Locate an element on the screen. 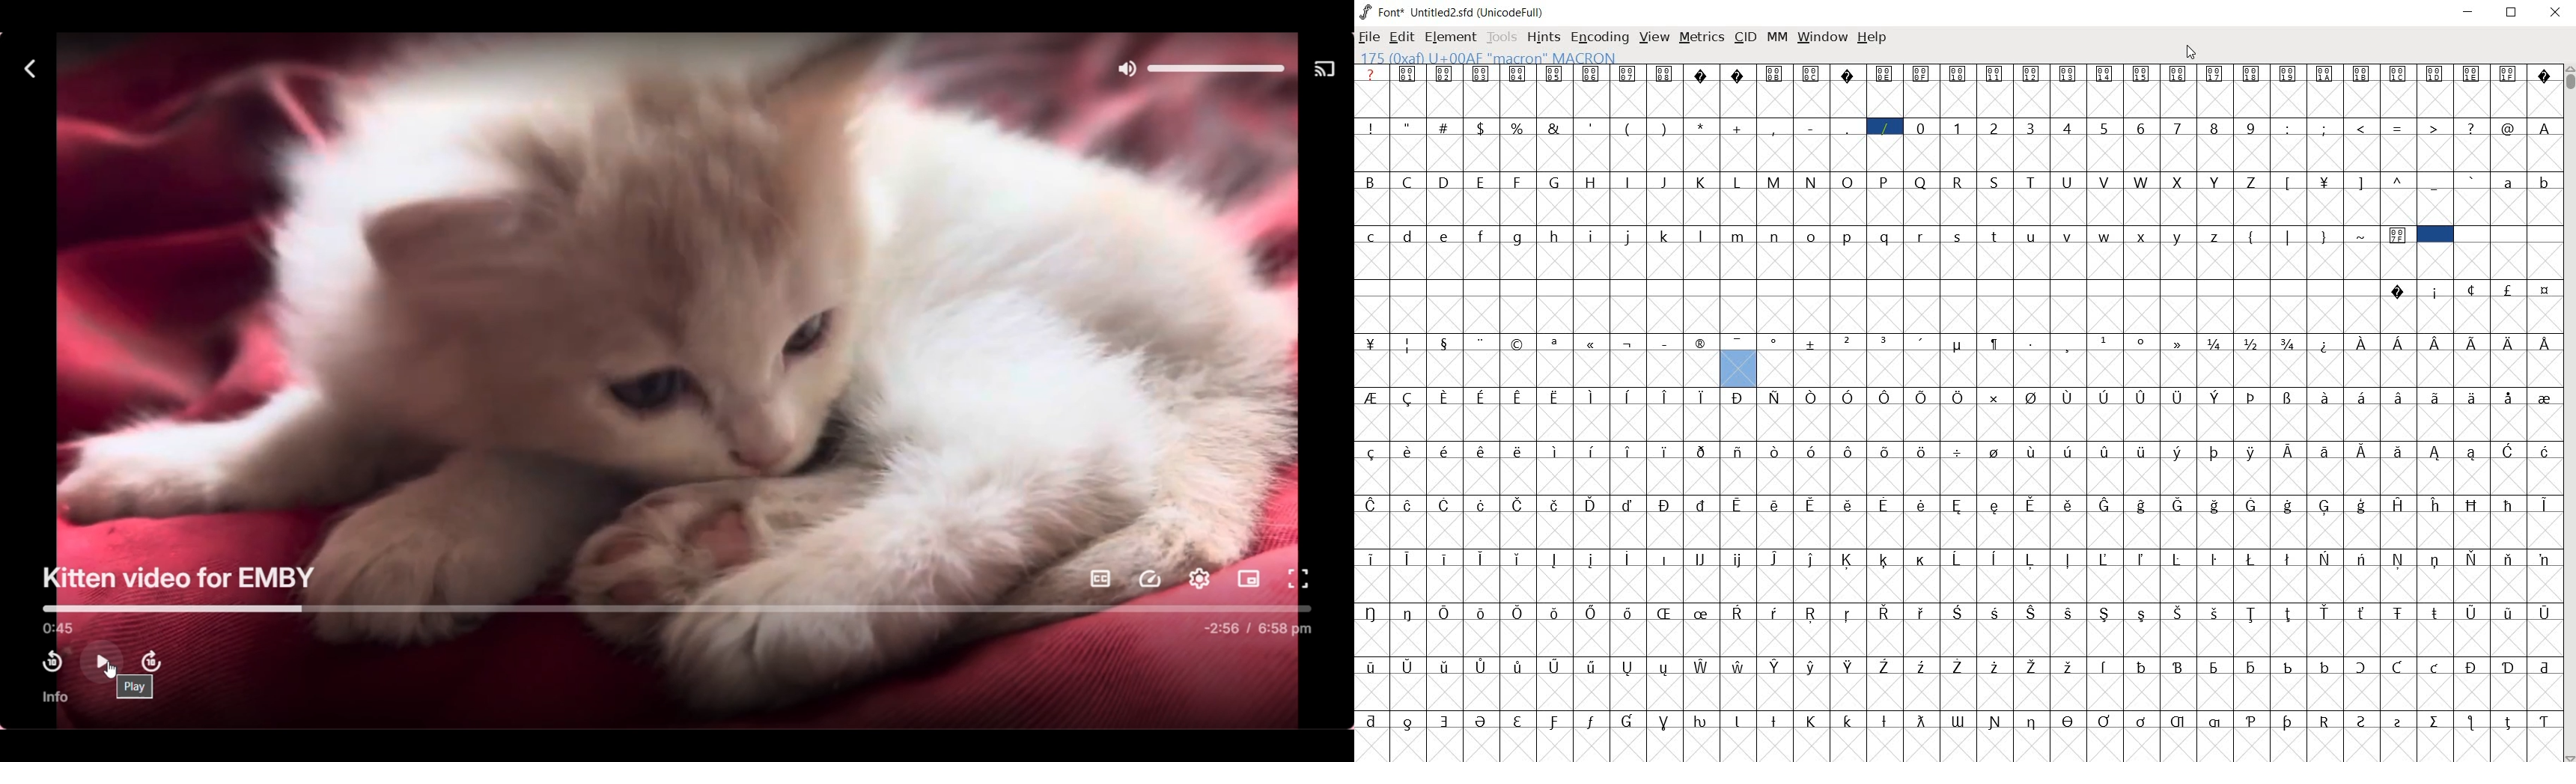  Symbol is located at coordinates (2068, 451).